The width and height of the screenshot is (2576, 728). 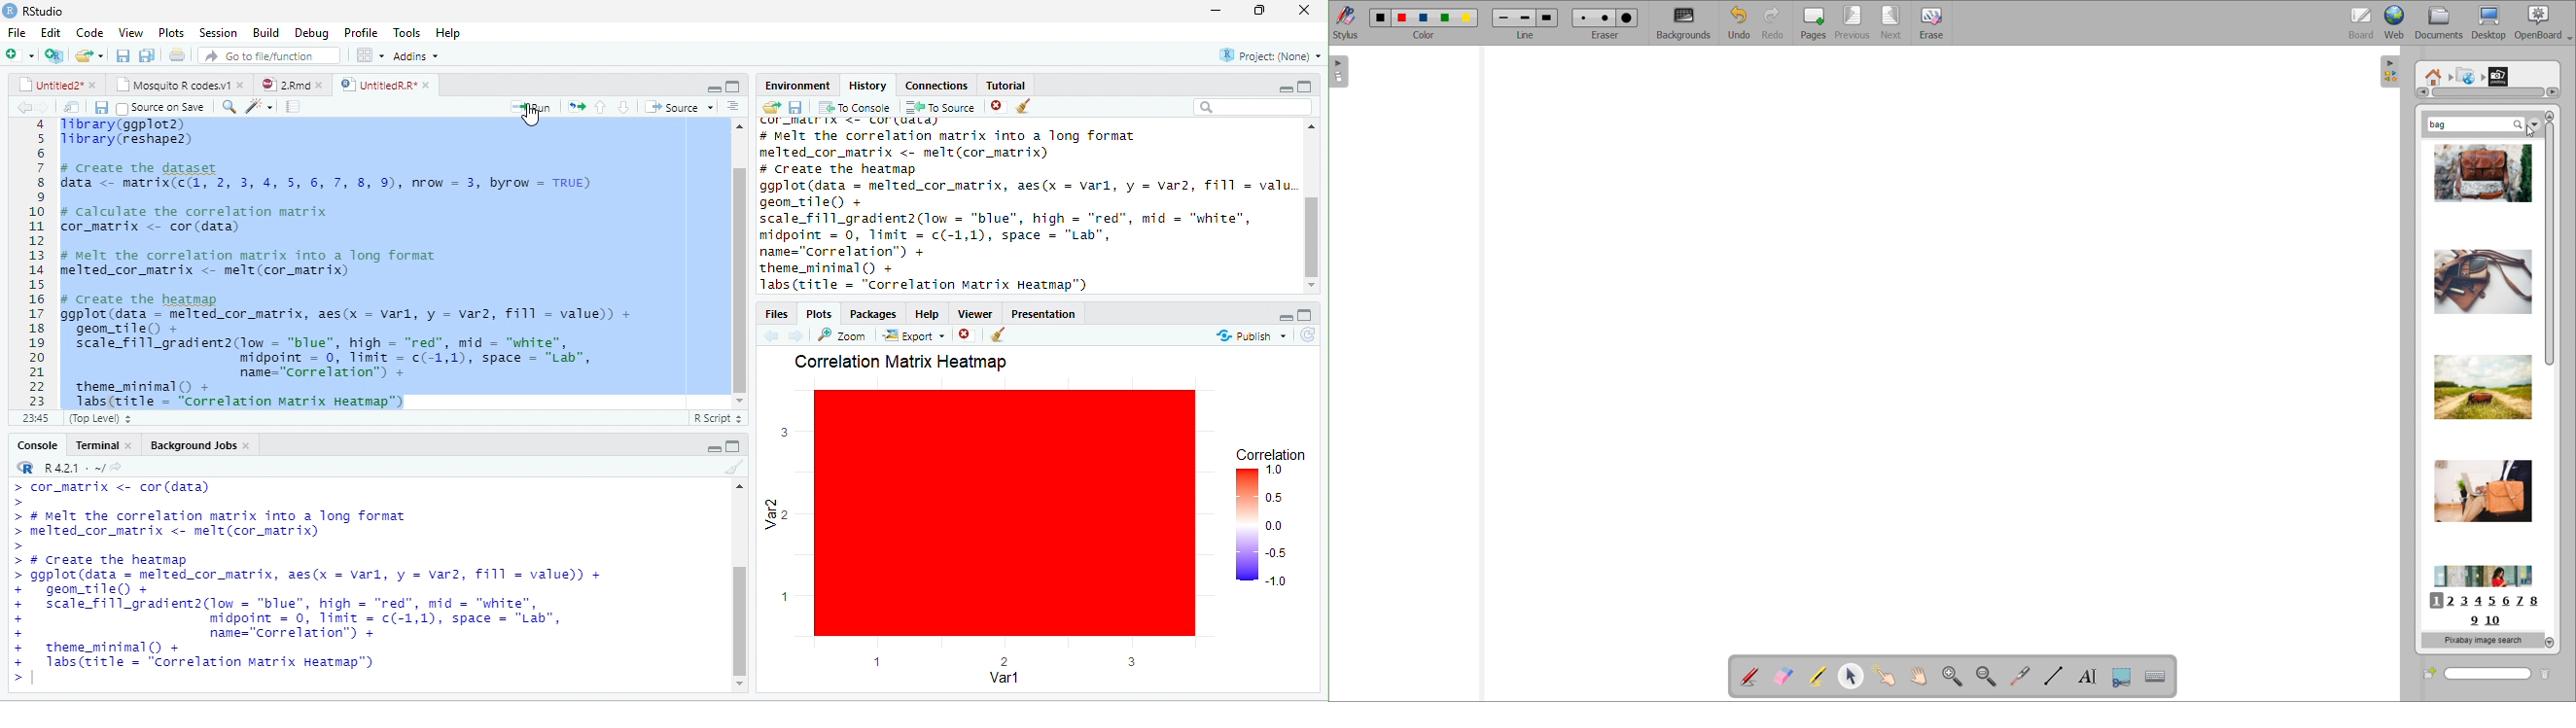 I want to click on scroll up, so click(x=2549, y=116).